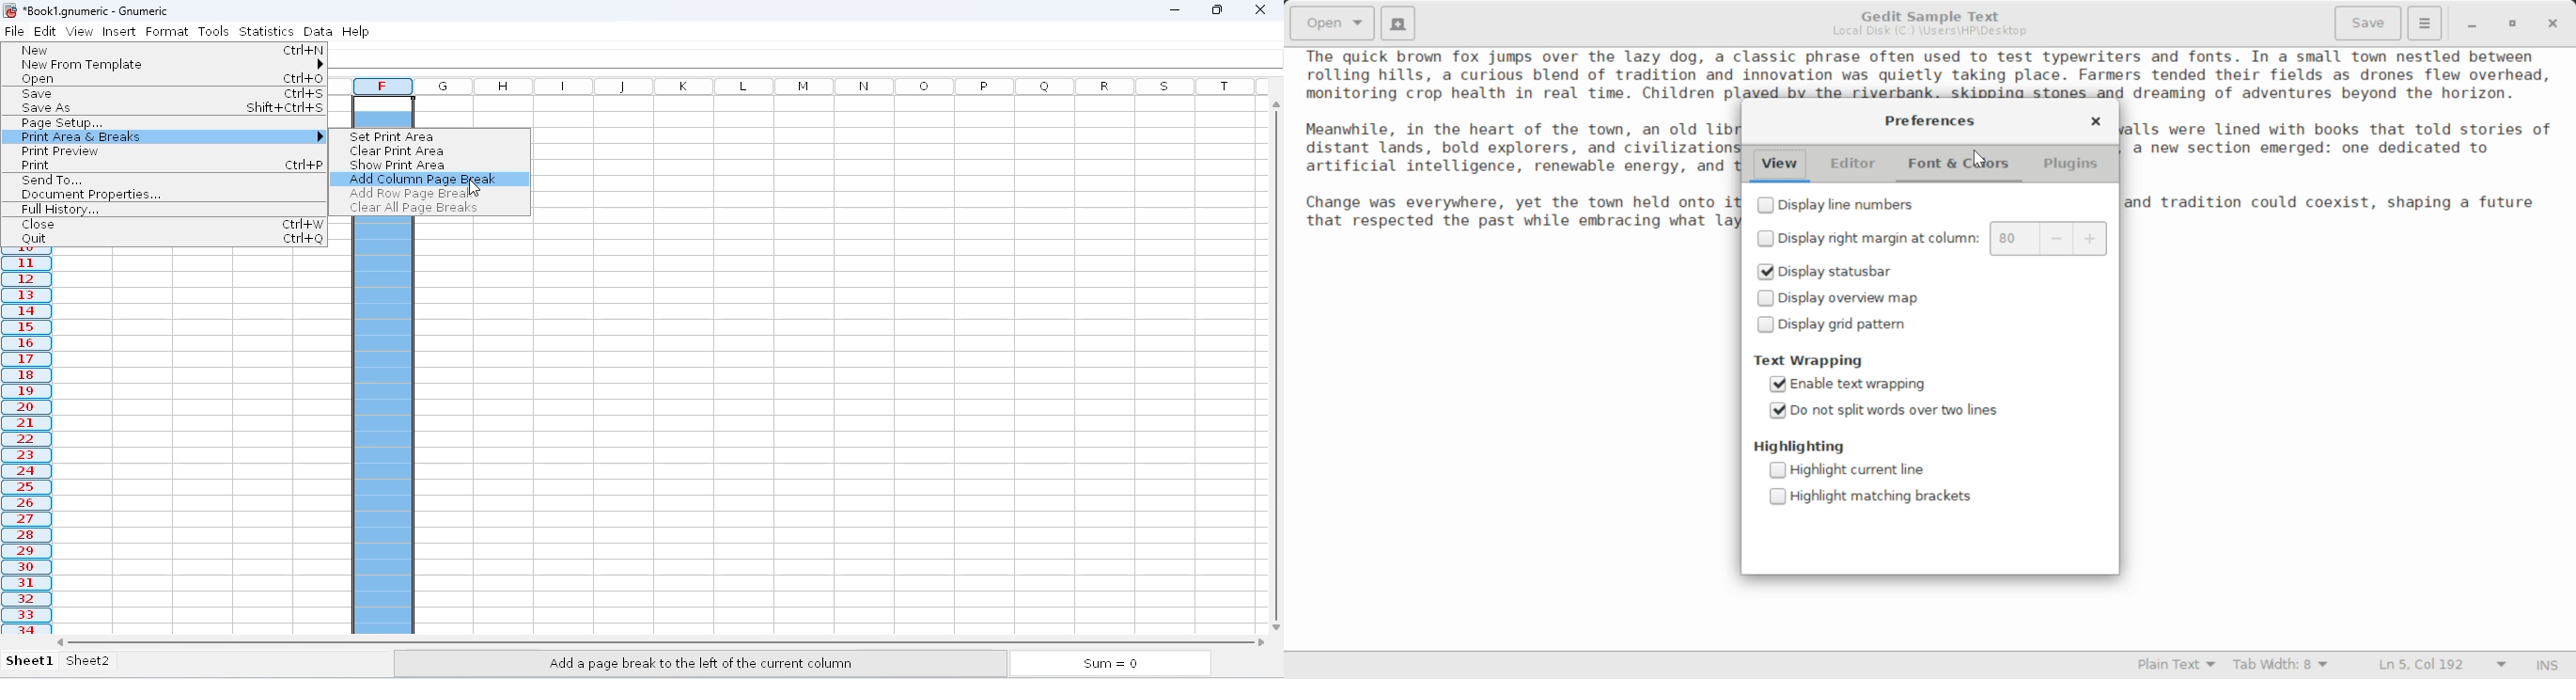 The height and width of the screenshot is (700, 2576). I want to click on Book1 numeric - Gnumeric, so click(97, 10).